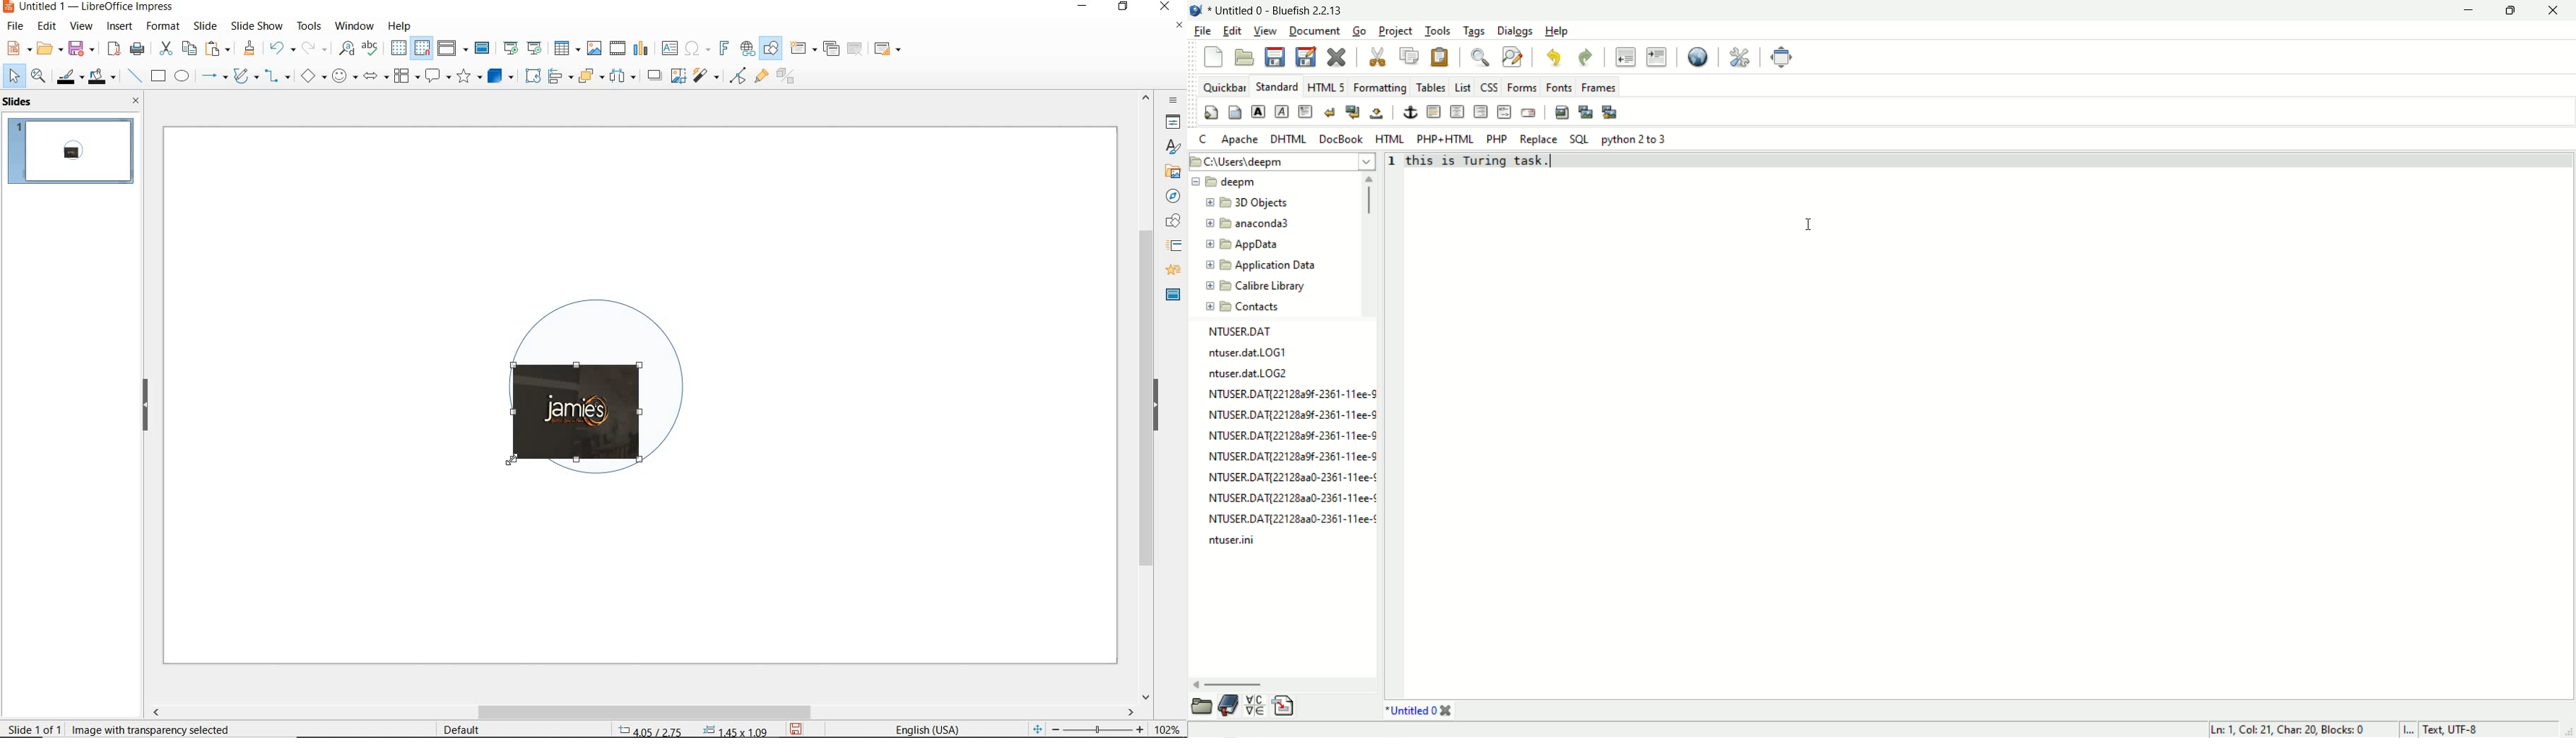 This screenshot has width=2576, height=756. What do you see at coordinates (855, 49) in the screenshot?
I see `delete slide` at bounding box center [855, 49].